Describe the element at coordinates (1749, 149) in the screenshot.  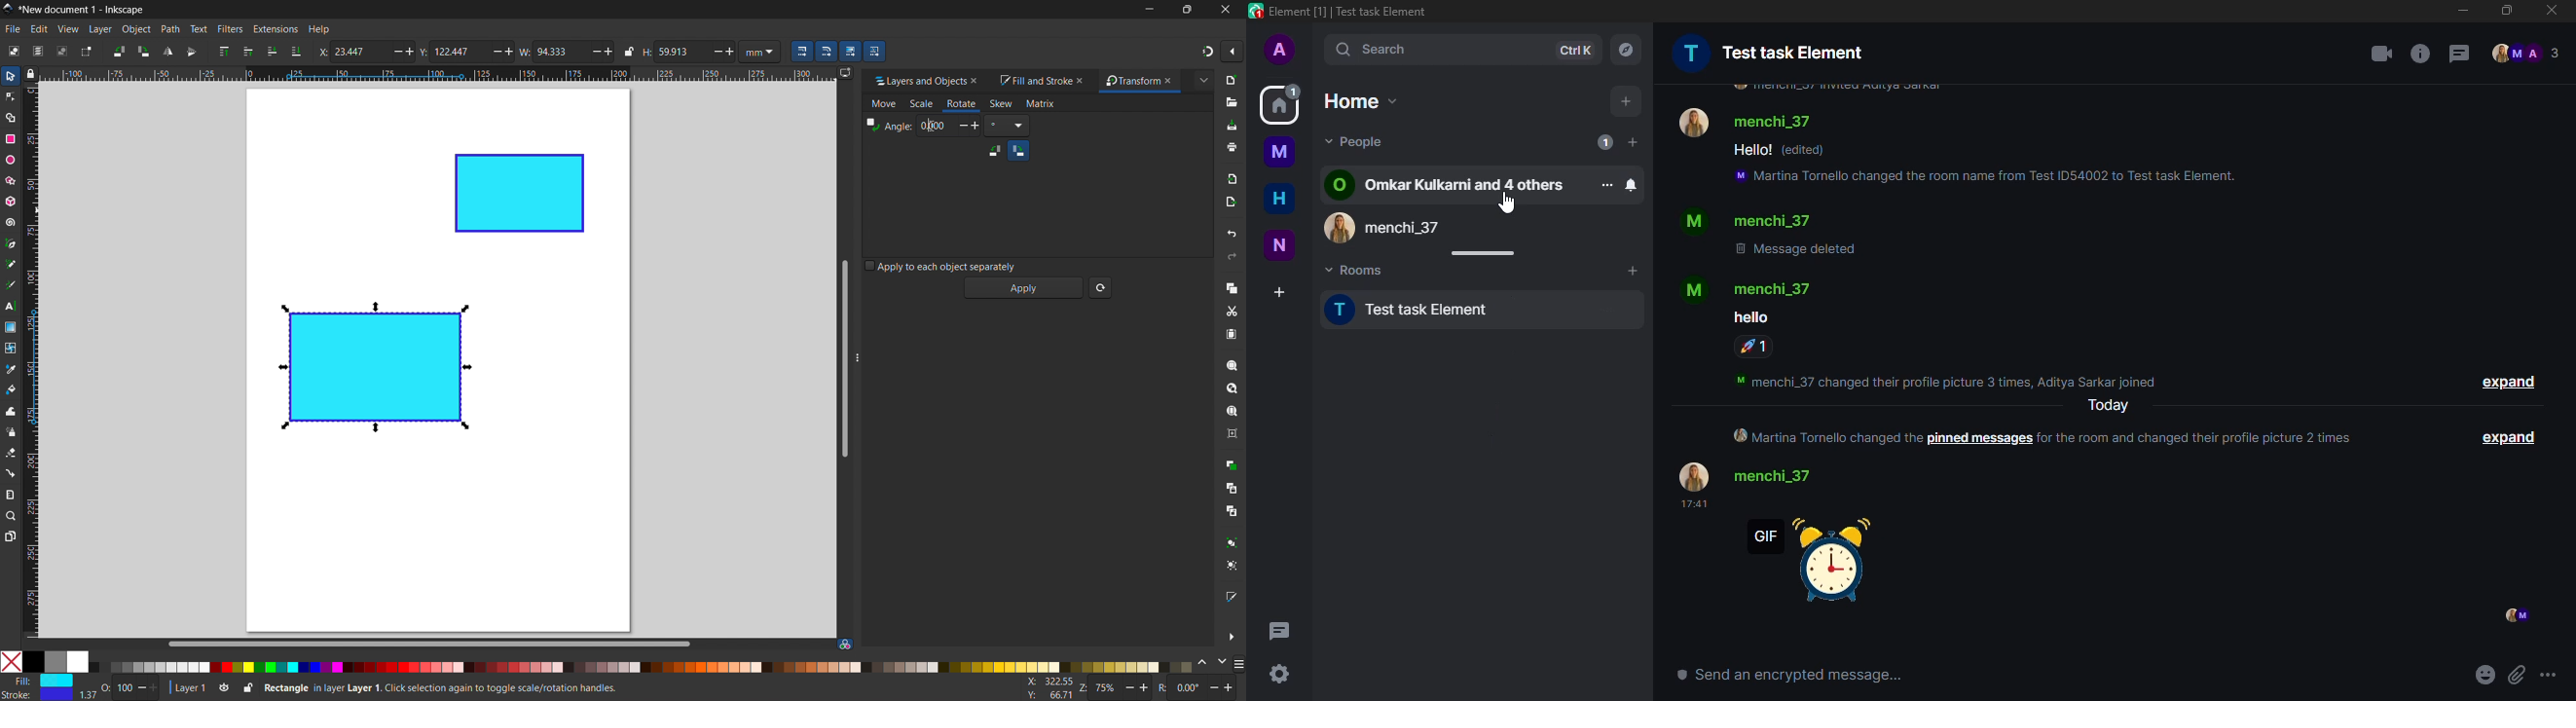
I see `hello!` at that location.